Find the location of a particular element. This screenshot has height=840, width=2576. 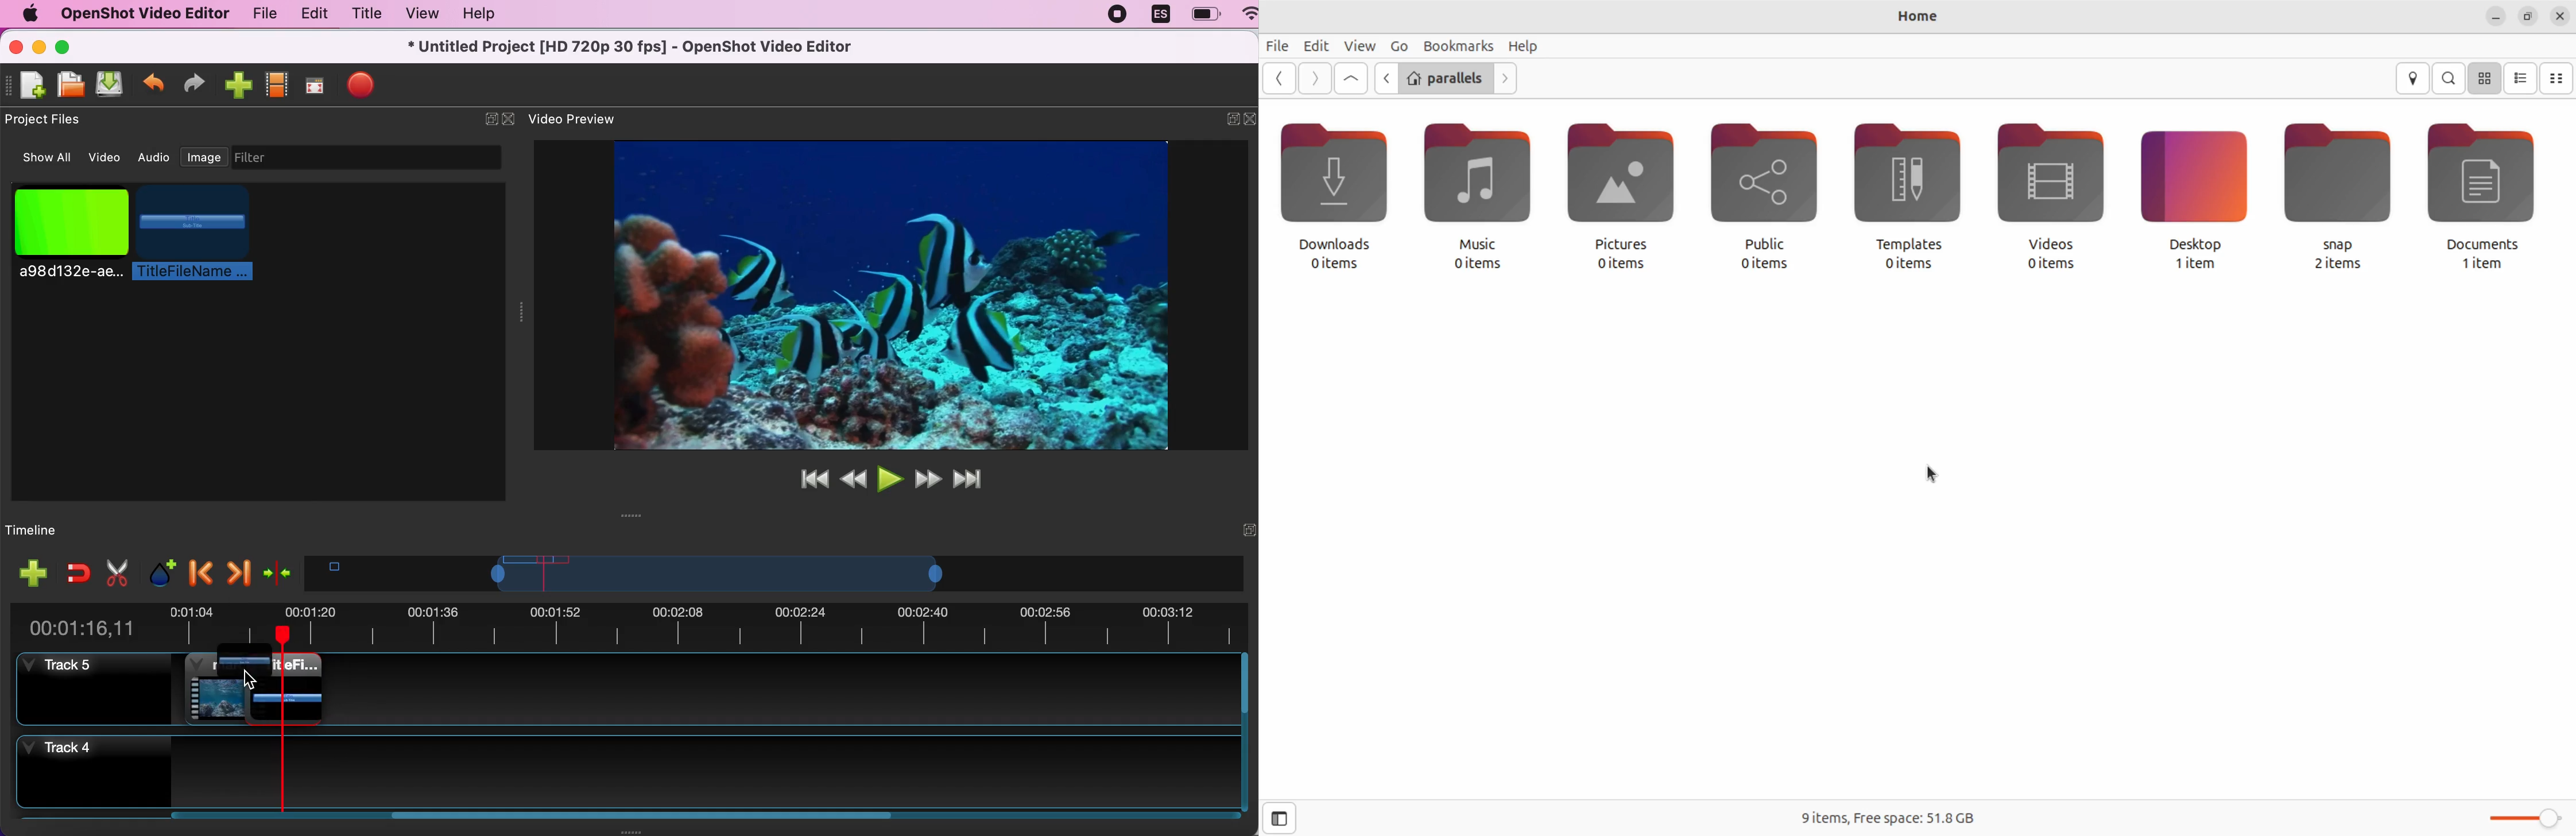

openshot video editor is located at coordinates (144, 14).